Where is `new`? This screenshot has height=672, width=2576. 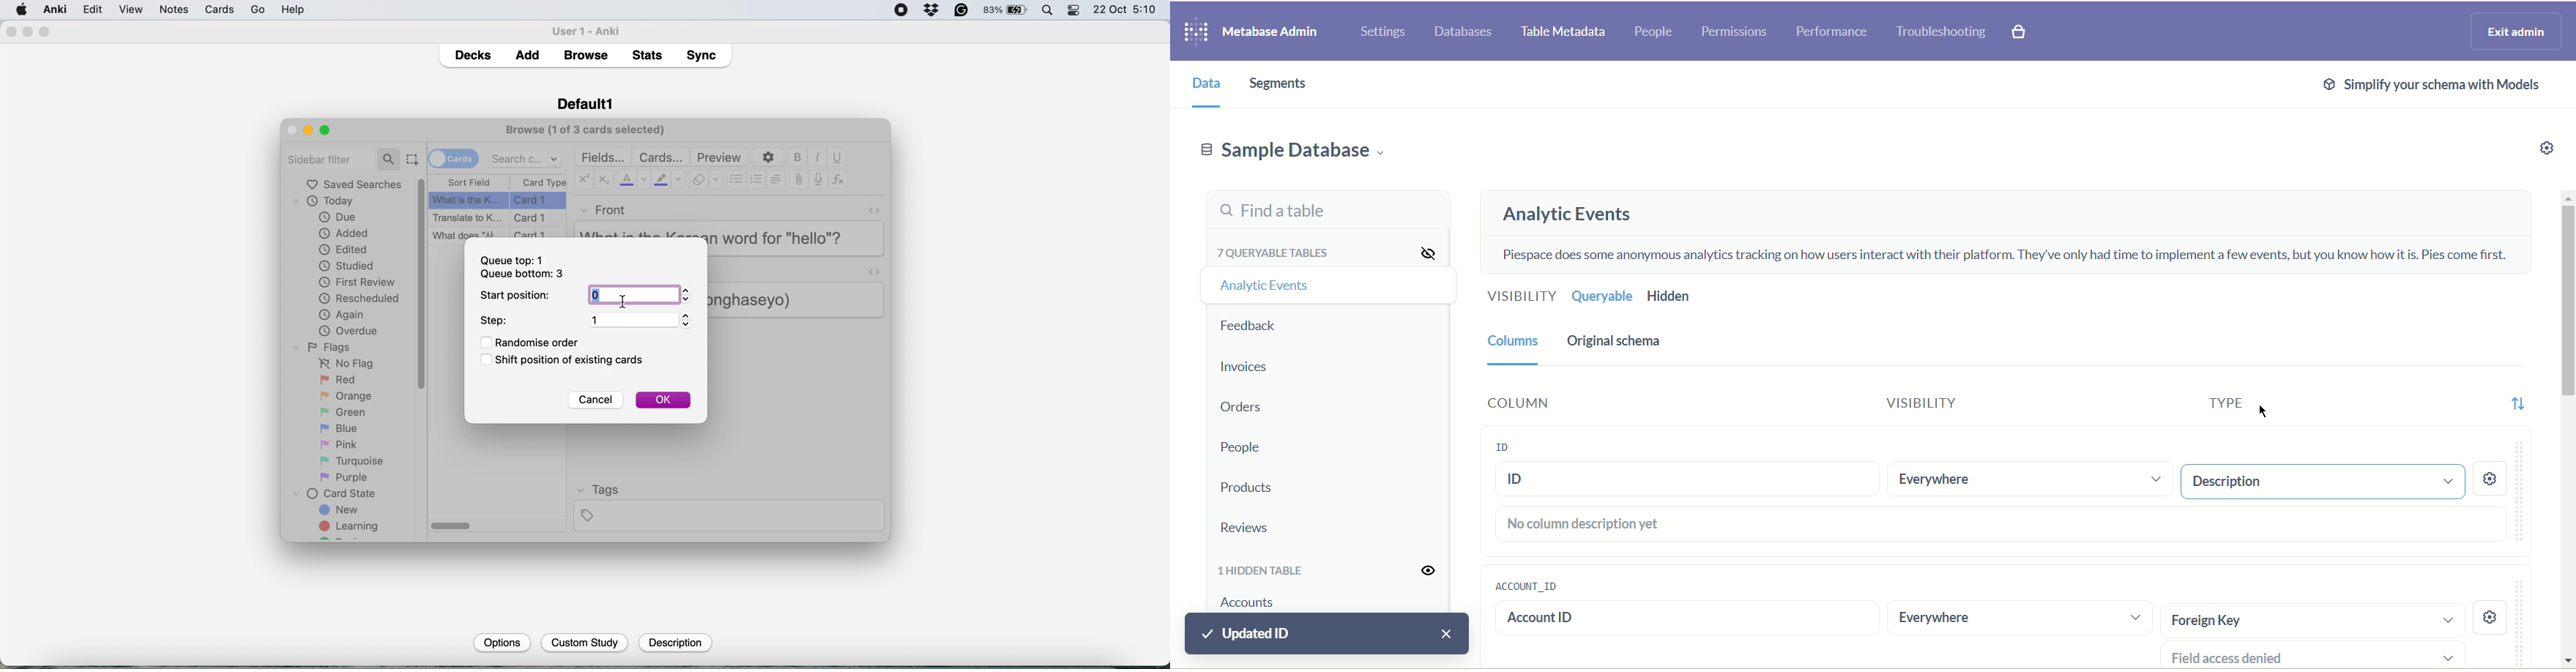
new is located at coordinates (340, 511).